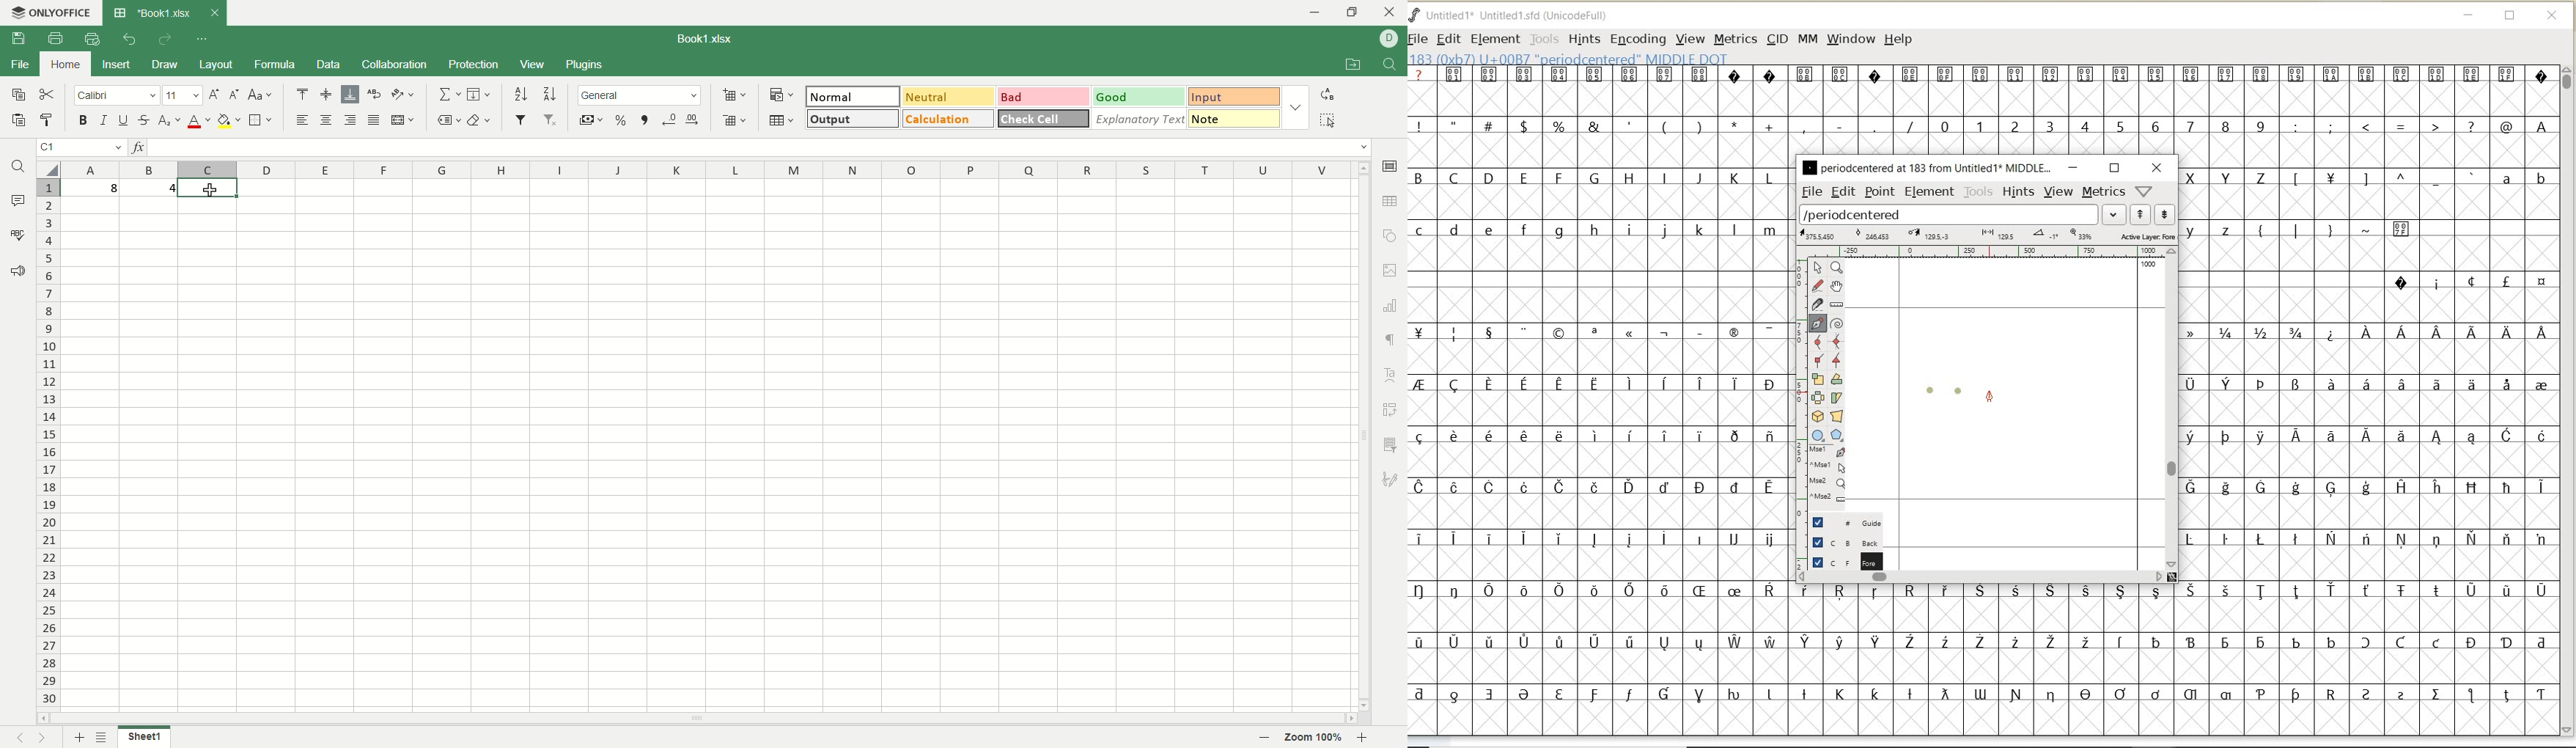  I want to click on draw, so click(163, 64).